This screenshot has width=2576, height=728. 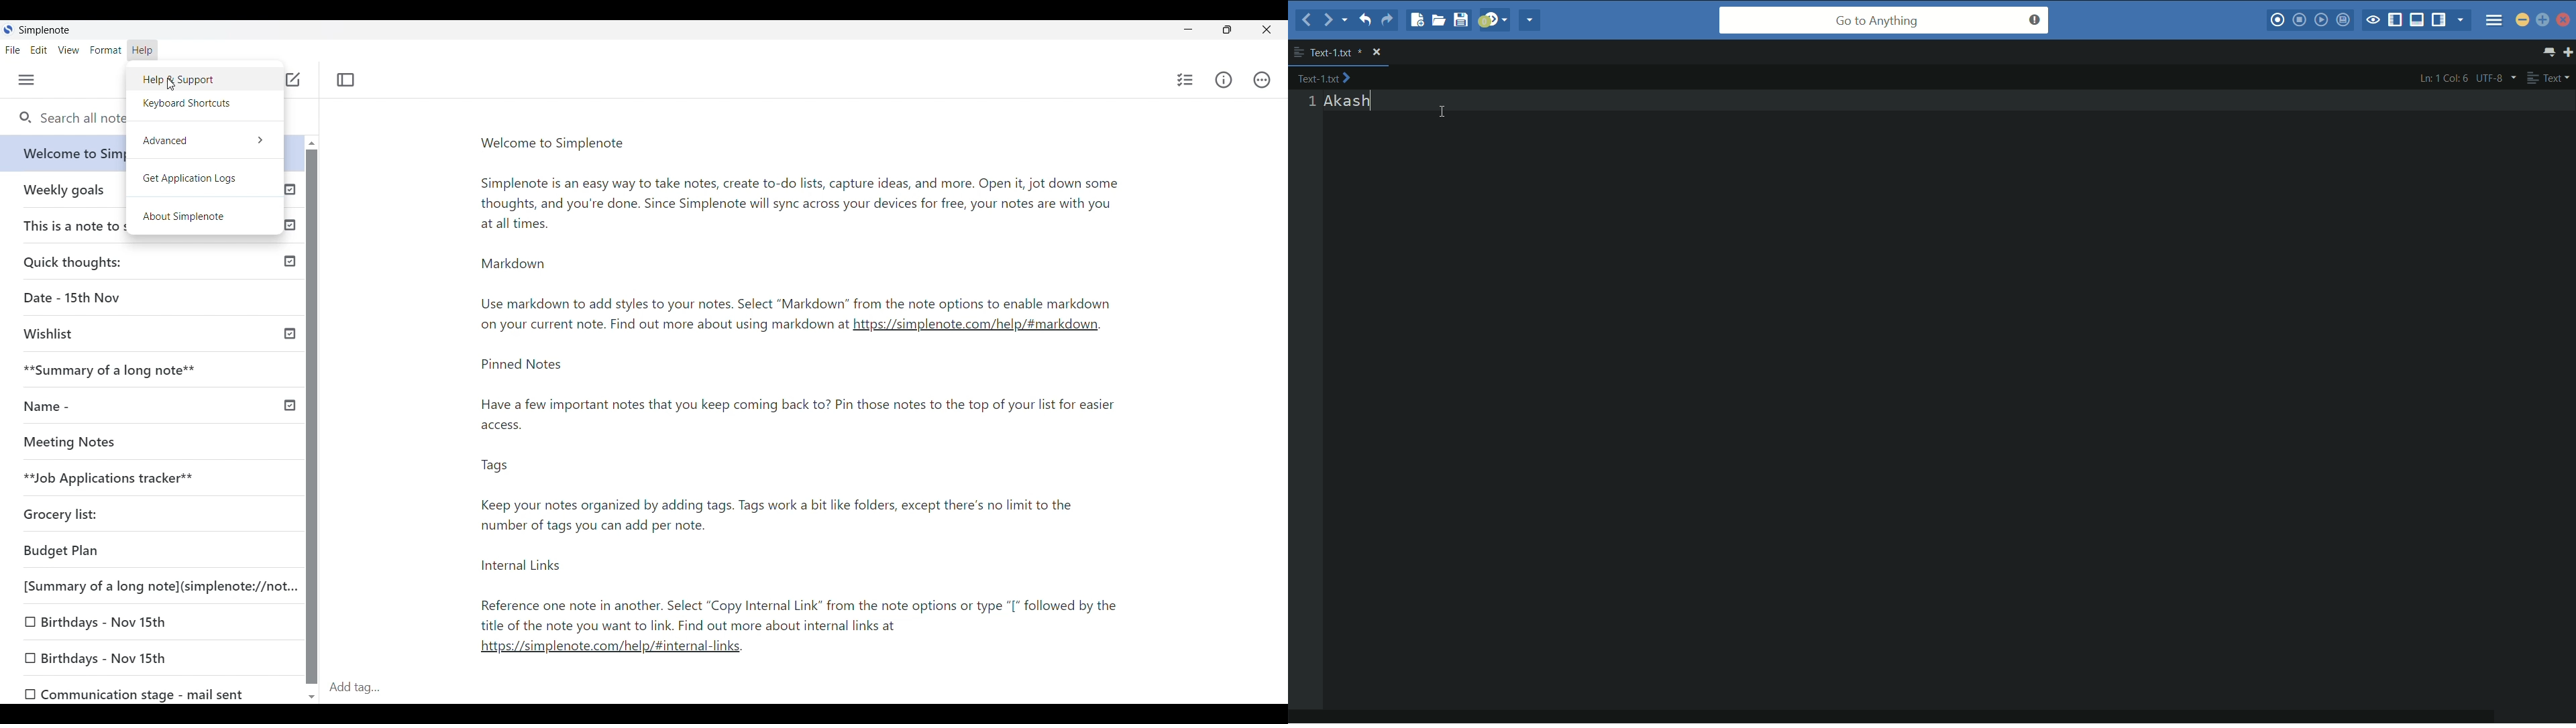 What do you see at coordinates (662, 326) in the screenshot?
I see `Note` at bounding box center [662, 326].